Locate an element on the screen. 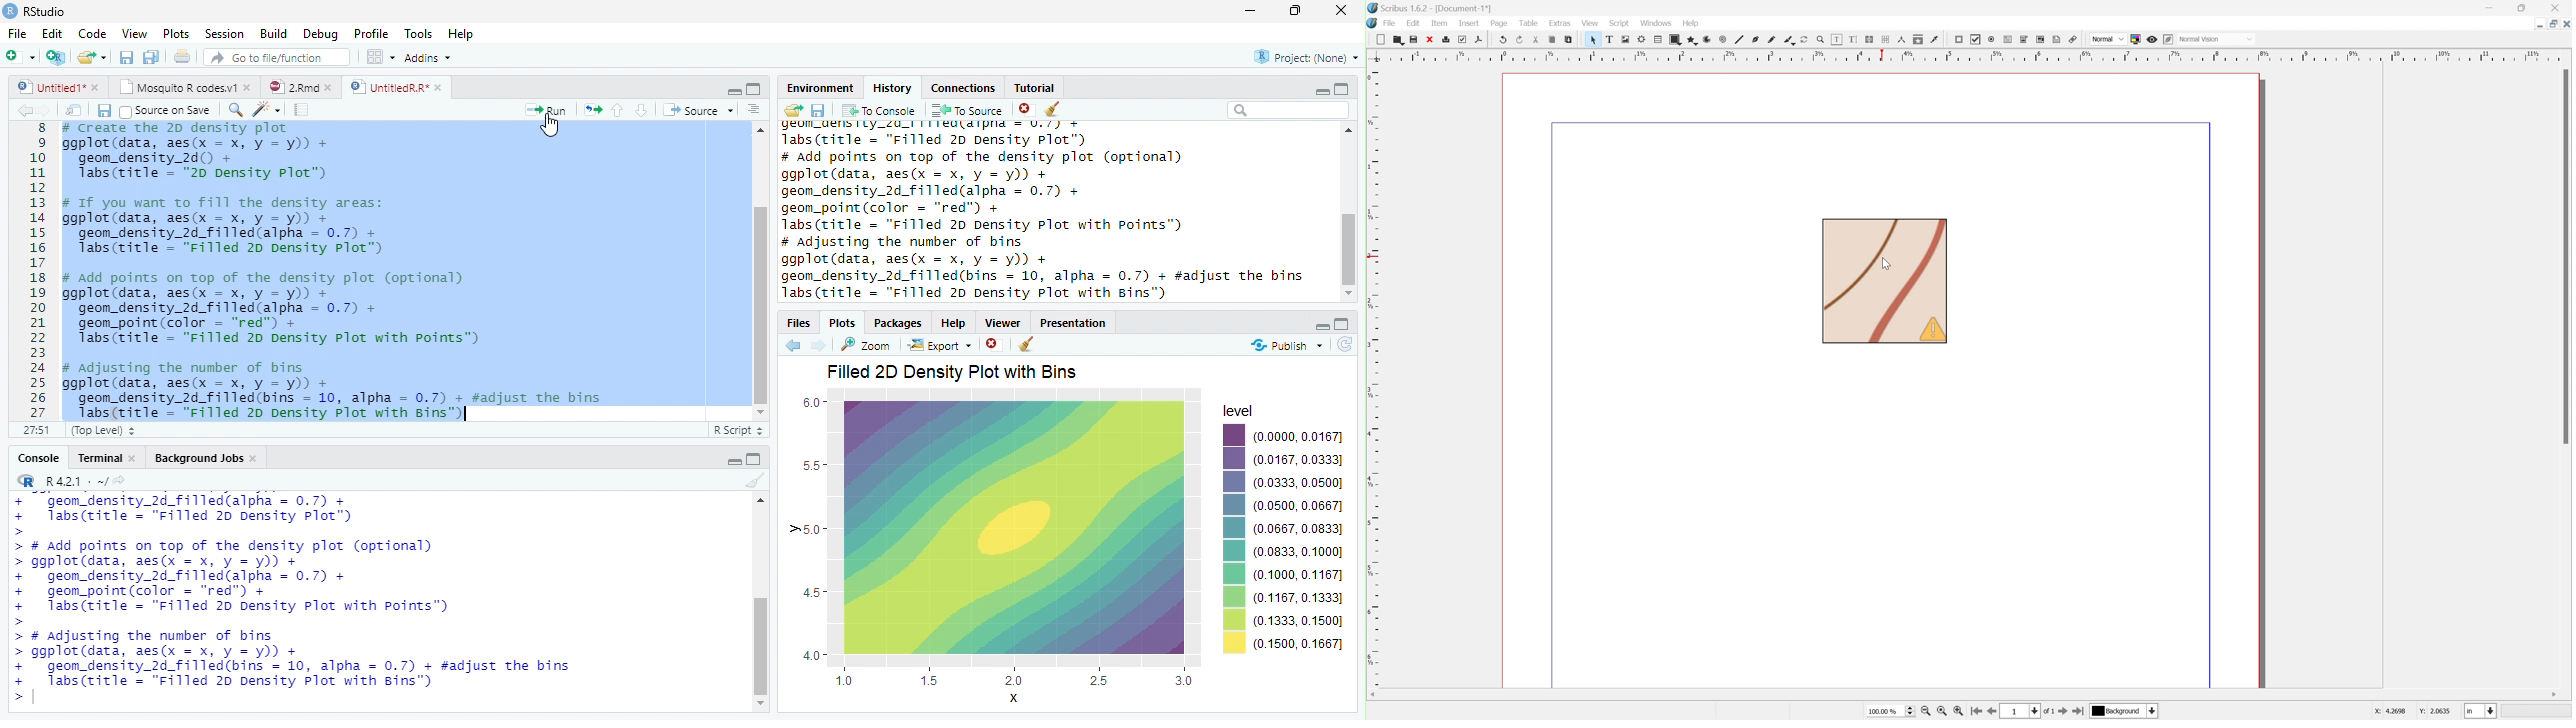 The image size is (2576, 728). Scroll left is located at coordinates (1374, 693).